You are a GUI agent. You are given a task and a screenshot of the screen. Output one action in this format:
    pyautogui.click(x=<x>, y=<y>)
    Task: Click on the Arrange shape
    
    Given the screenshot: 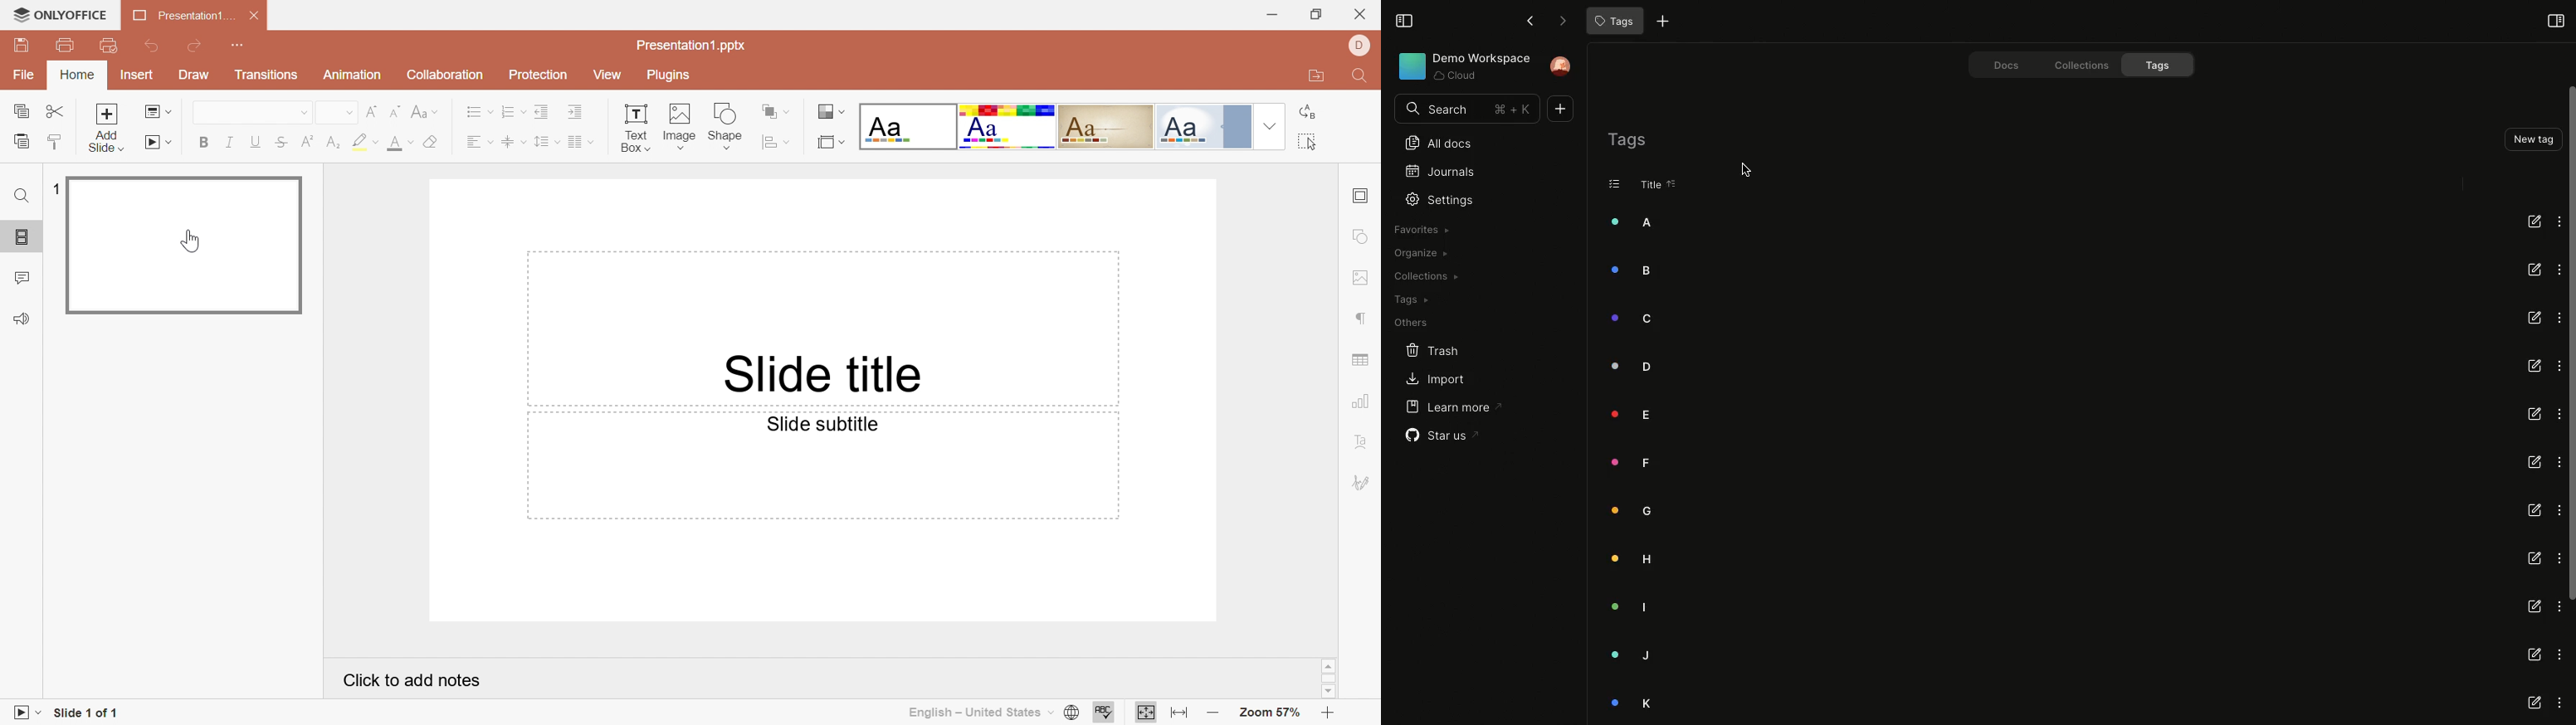 What is the action you would take?
    pyautogui.click(x=776, y=109)
    